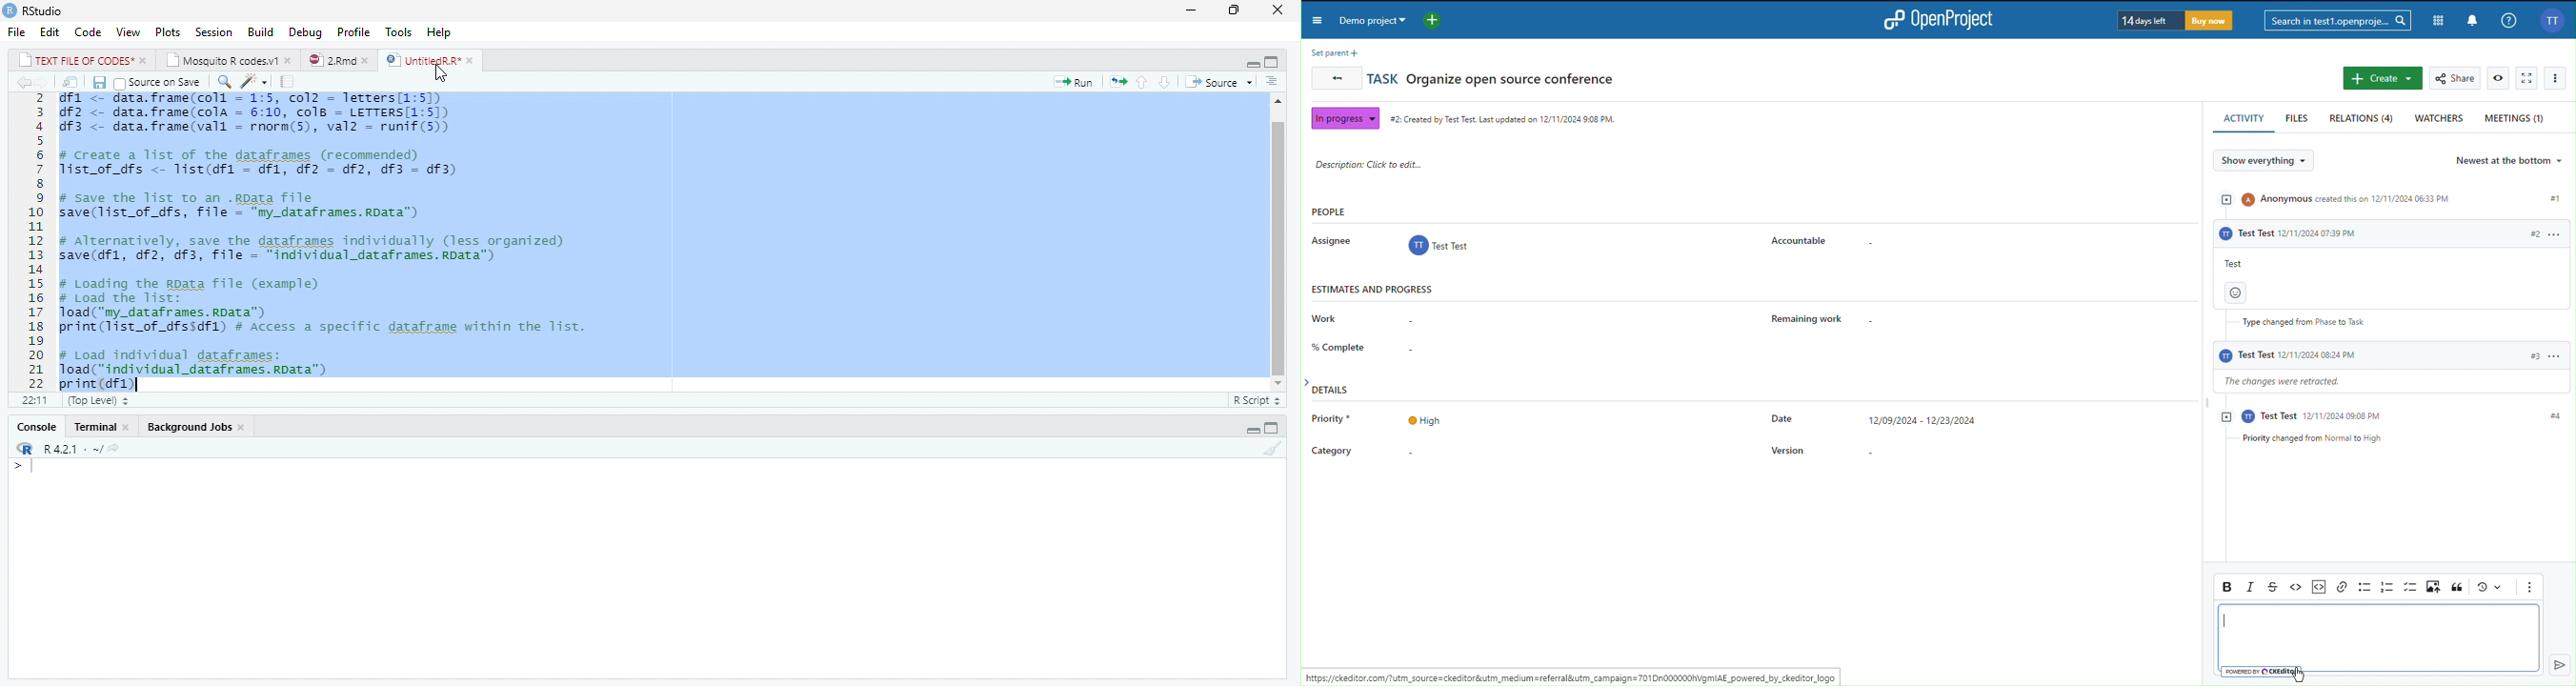 The width and height of the screenshot is (2576, 700). What do you see at coordinates (338, 60) in the screenshot?
I see `2.Rmd` at bounding box center [338, 60].